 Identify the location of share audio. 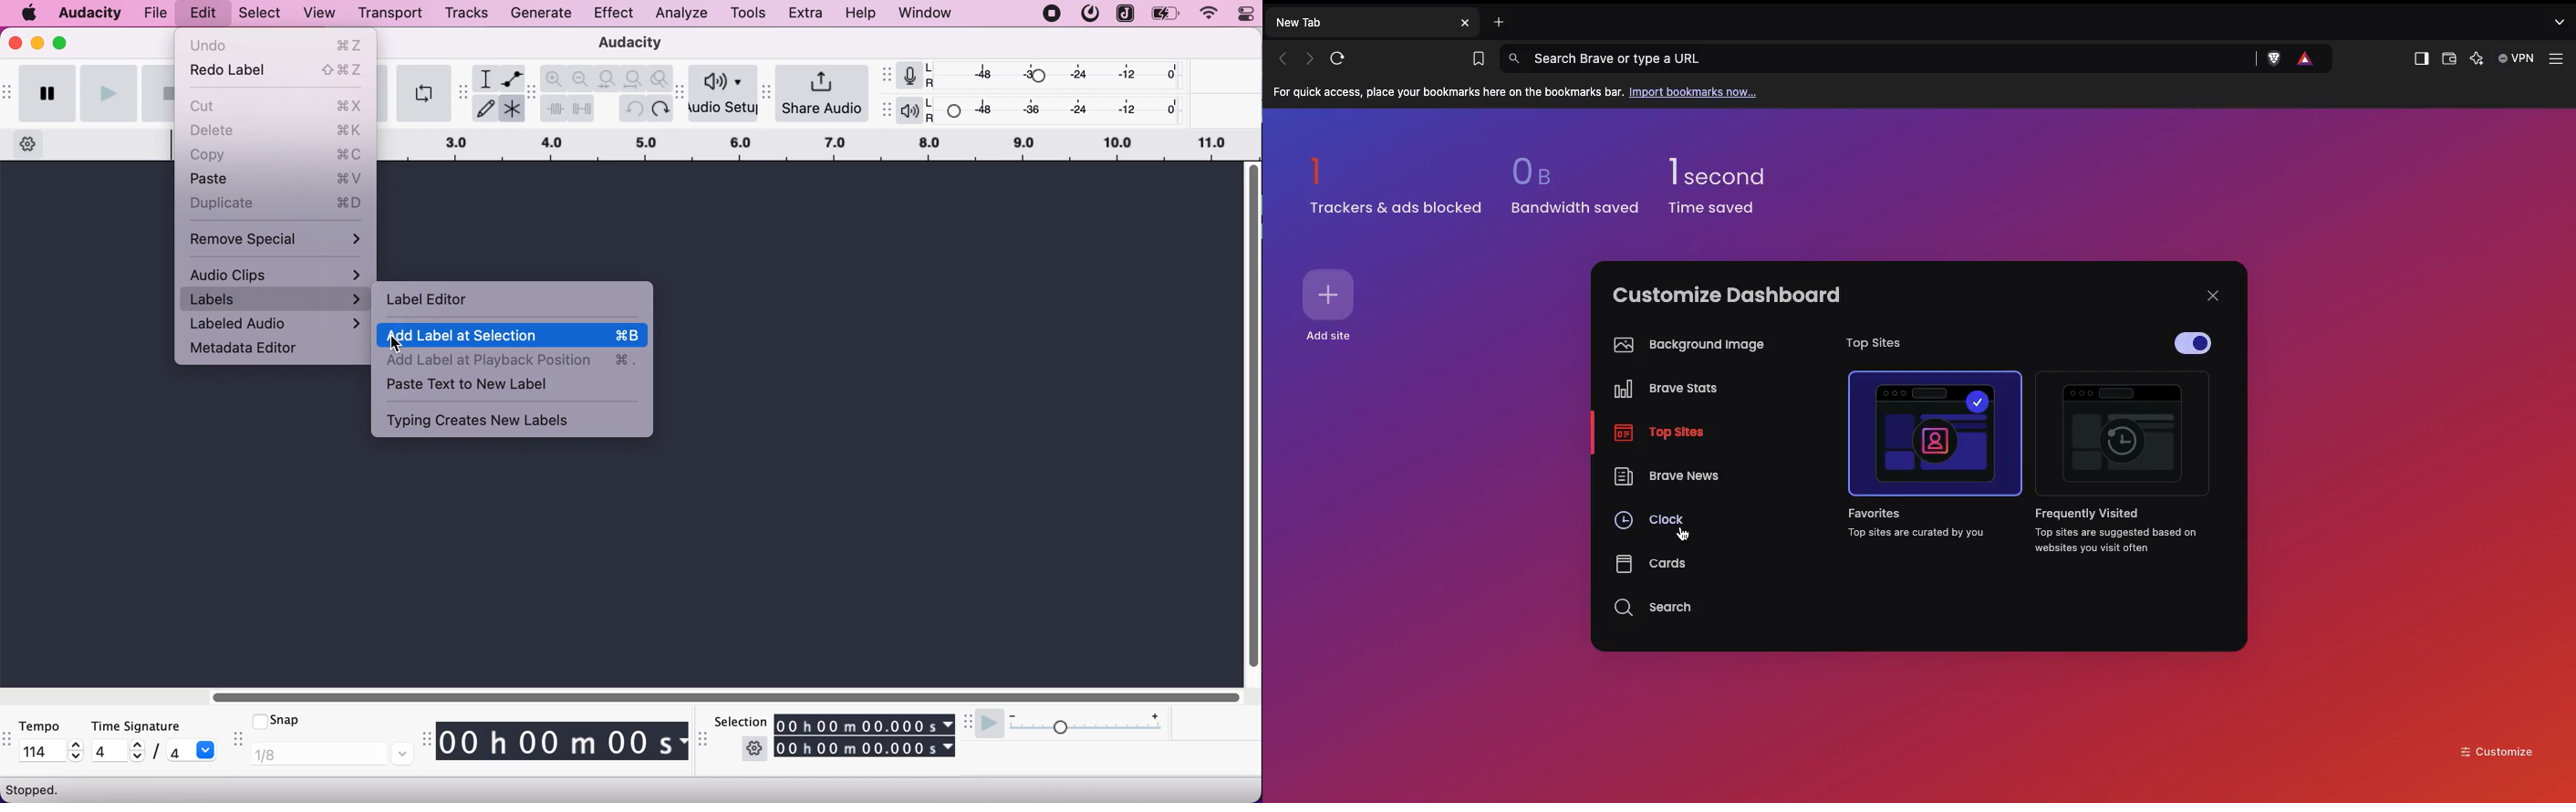
(826, 92).